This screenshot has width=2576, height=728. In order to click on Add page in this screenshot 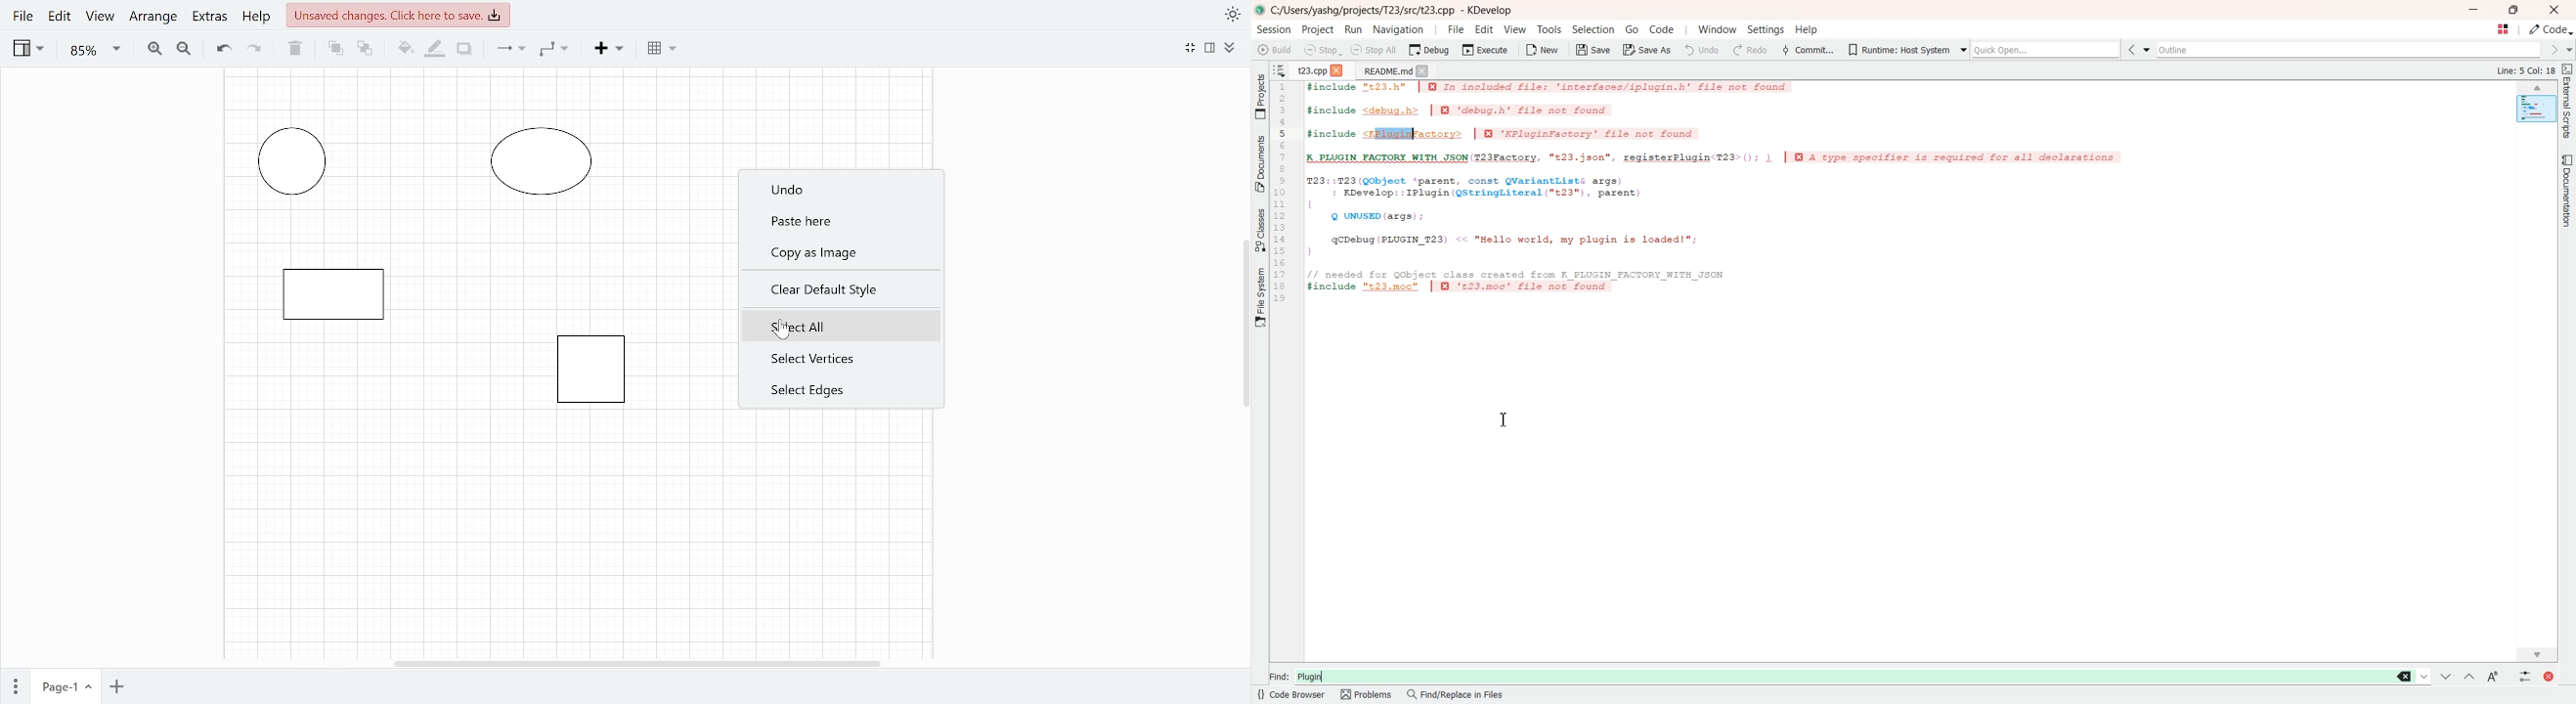, I will do `click(116, 684)`.